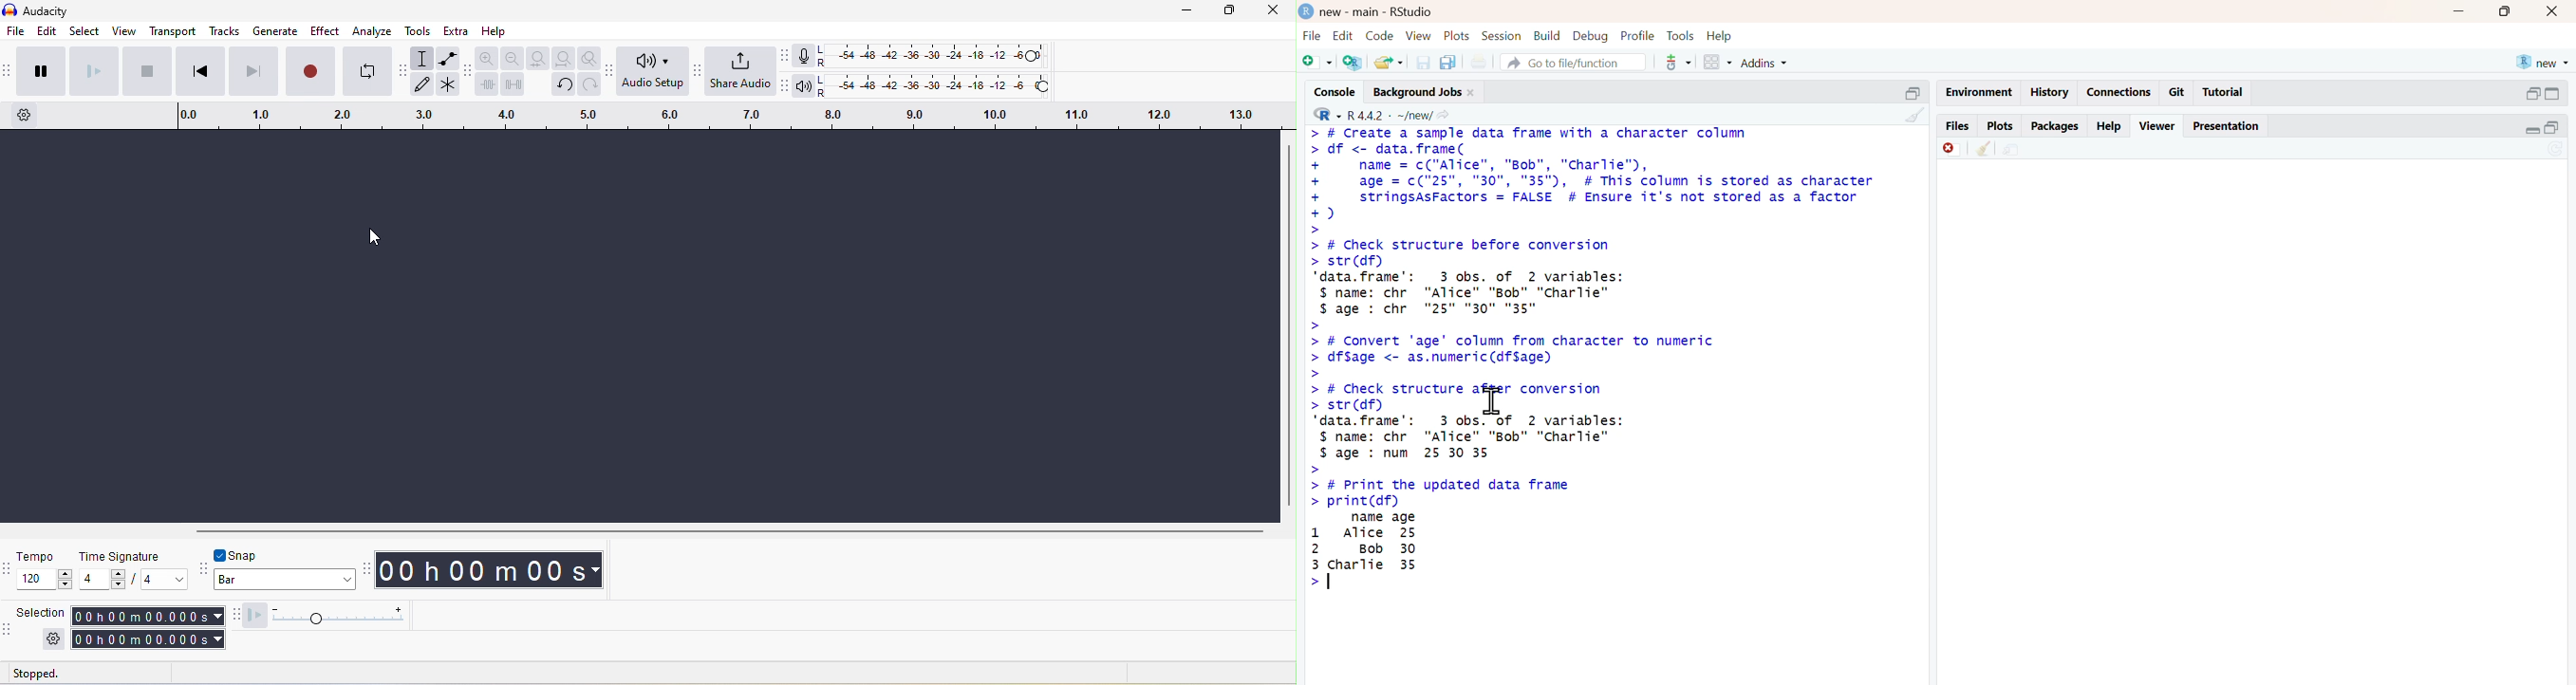 This screenshot has height=700, width=2576. Describe the element at coordinates (201, 69) in the screenshot. I see `skip to start` at that location.